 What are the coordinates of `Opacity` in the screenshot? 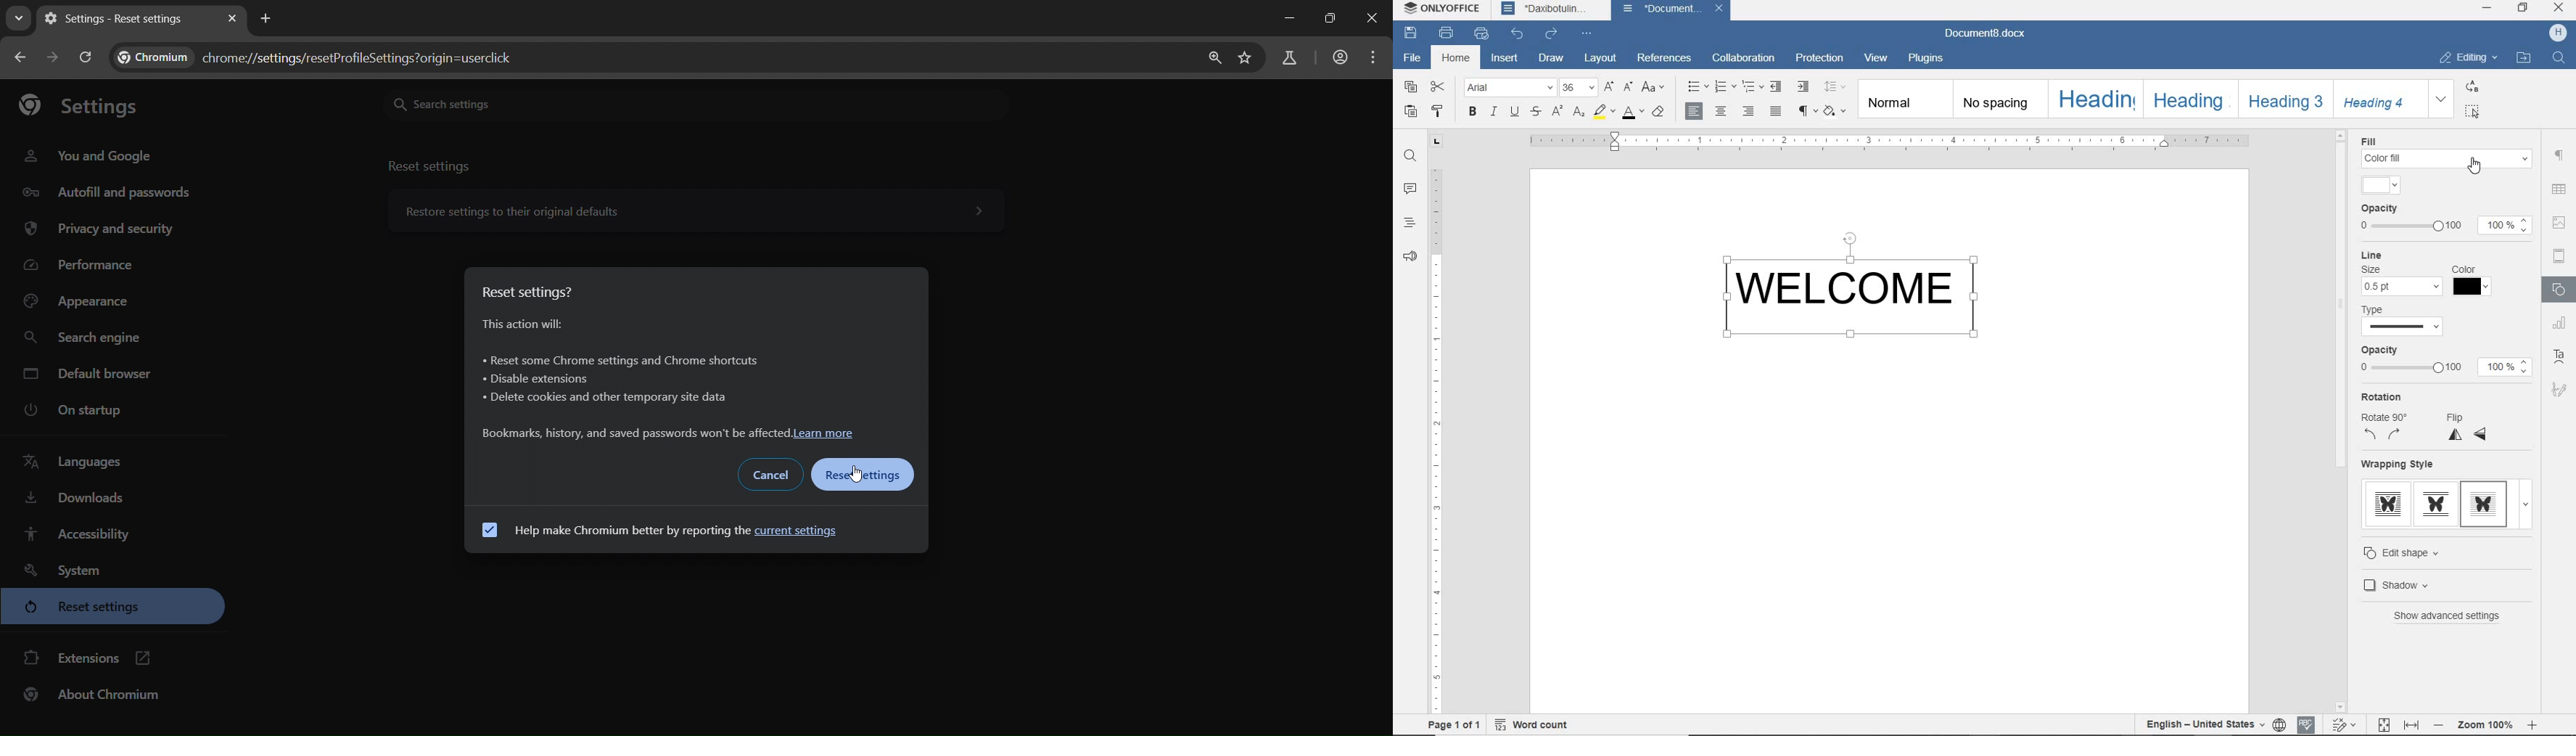 It's located at (2380, 350).